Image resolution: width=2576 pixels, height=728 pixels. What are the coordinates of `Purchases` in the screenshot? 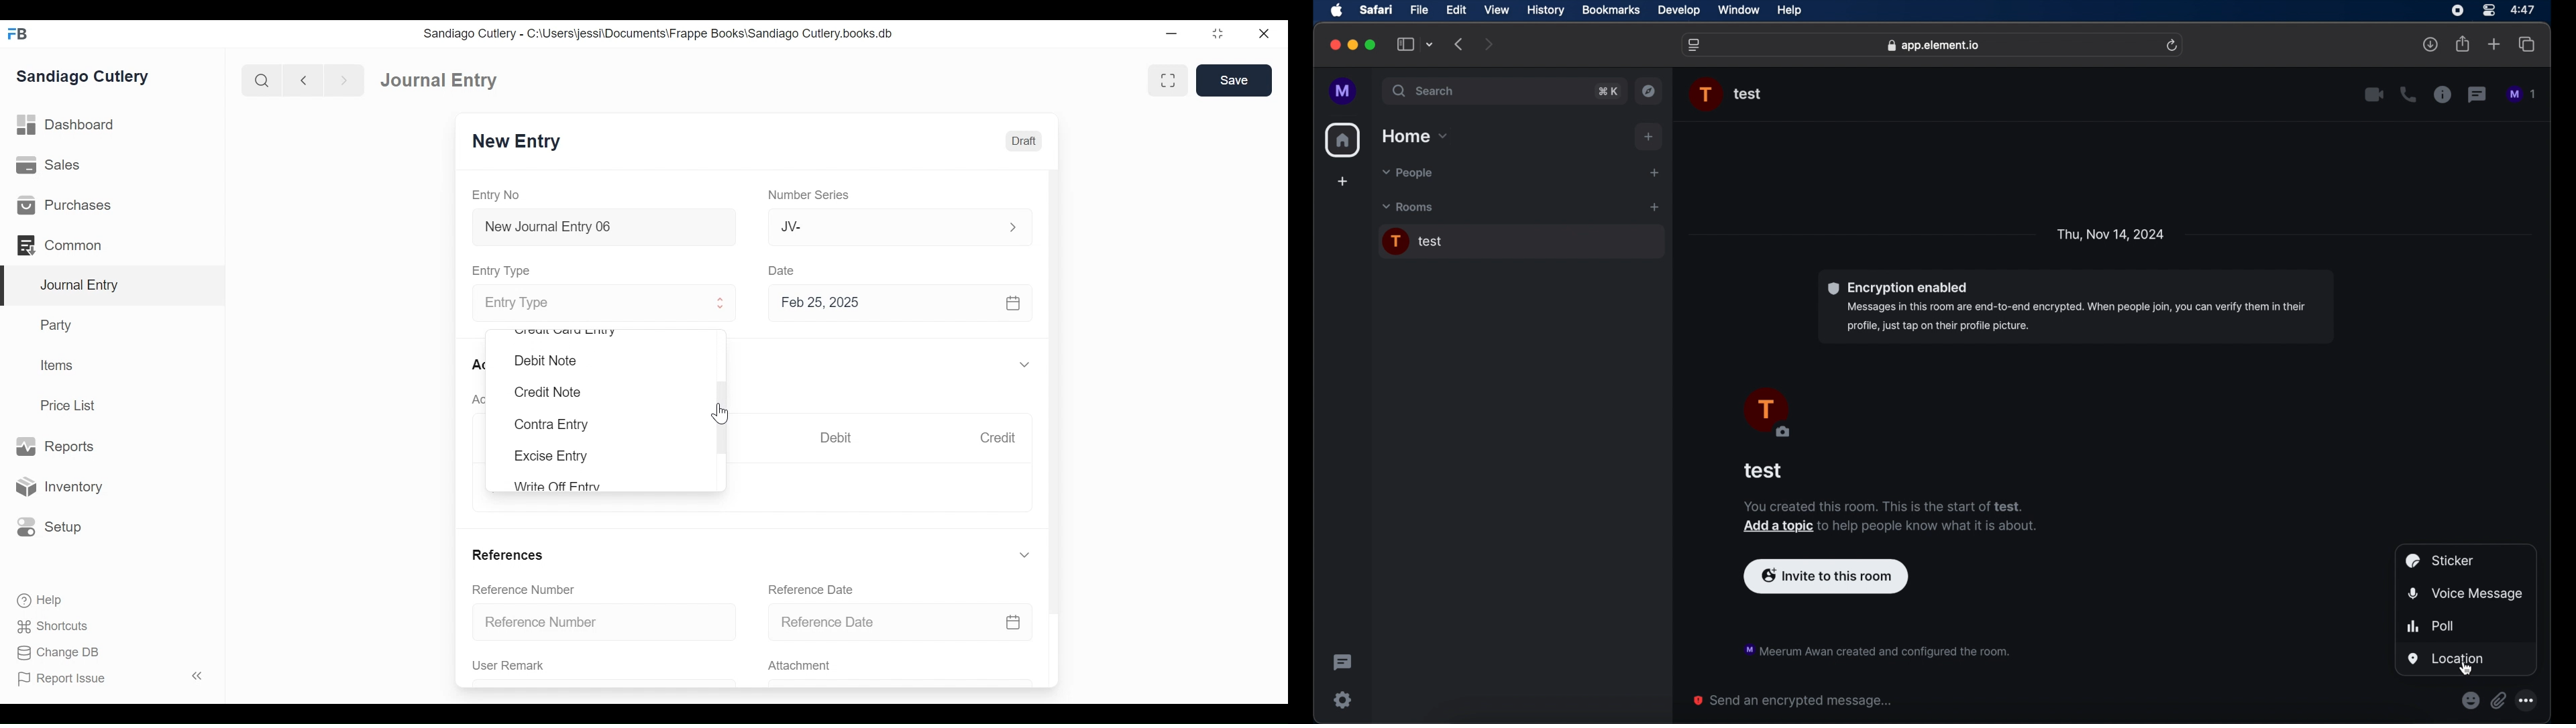 It's located at (63, 205).